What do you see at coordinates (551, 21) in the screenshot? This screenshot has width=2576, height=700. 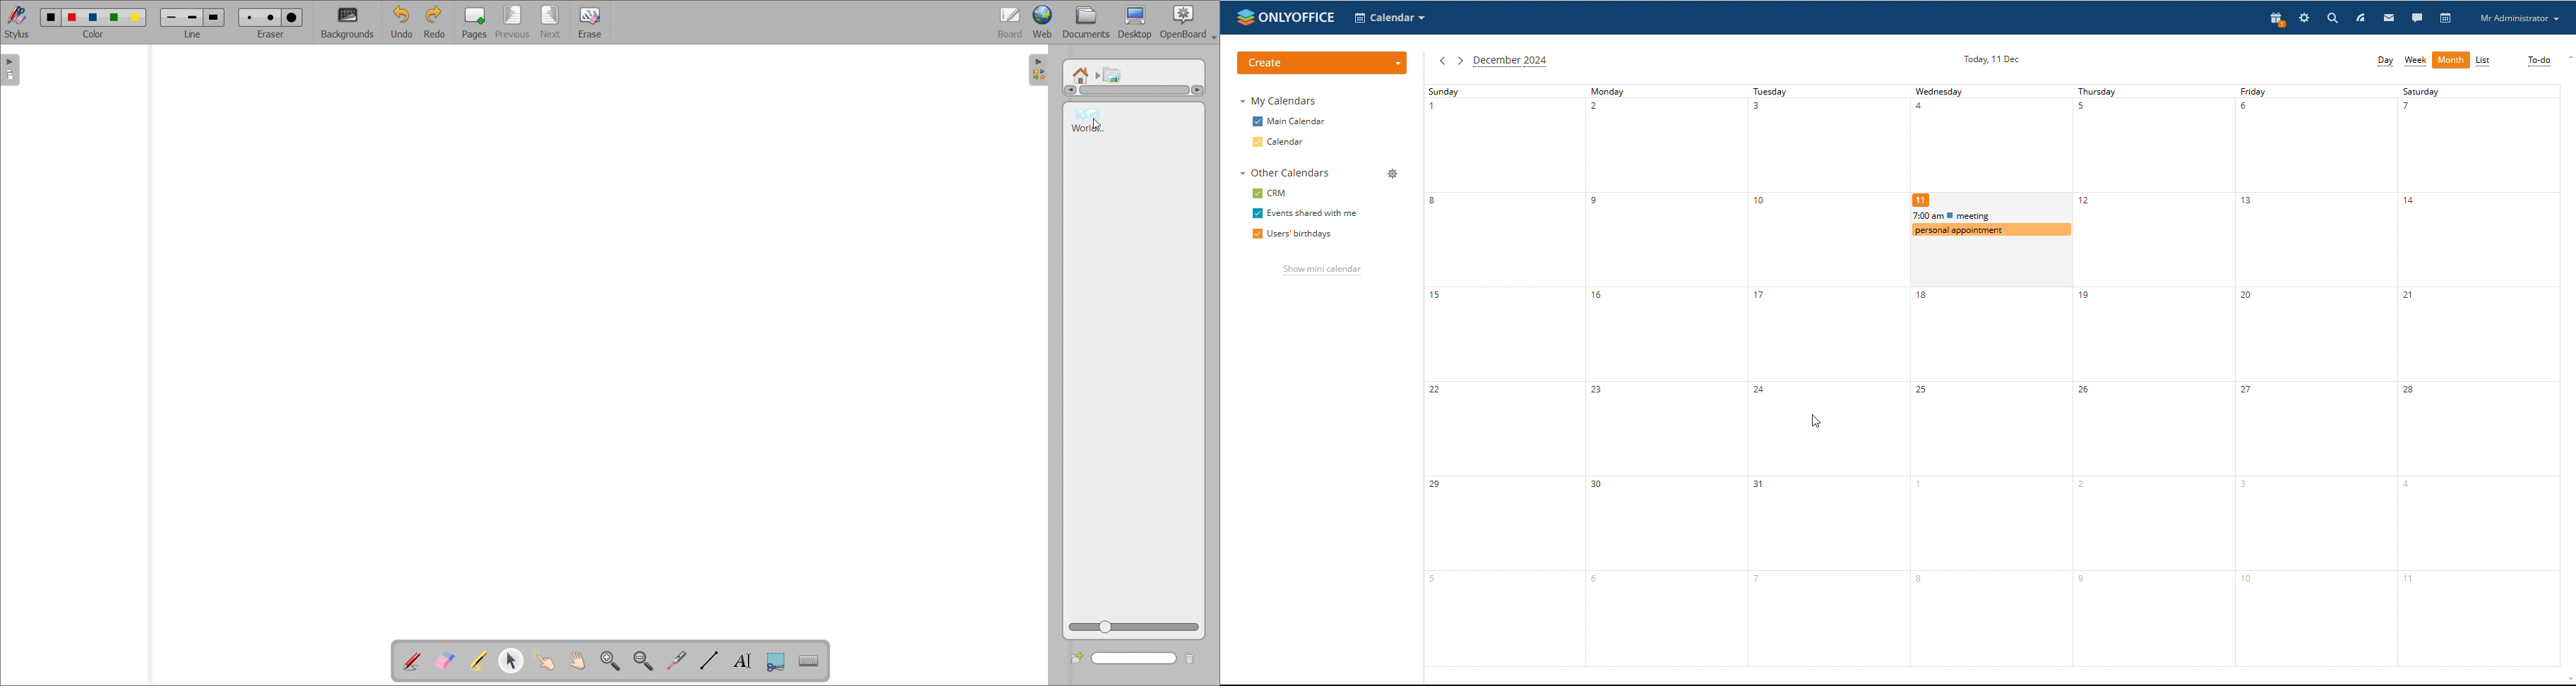 I see `next page` at bounding box center [551, 21].